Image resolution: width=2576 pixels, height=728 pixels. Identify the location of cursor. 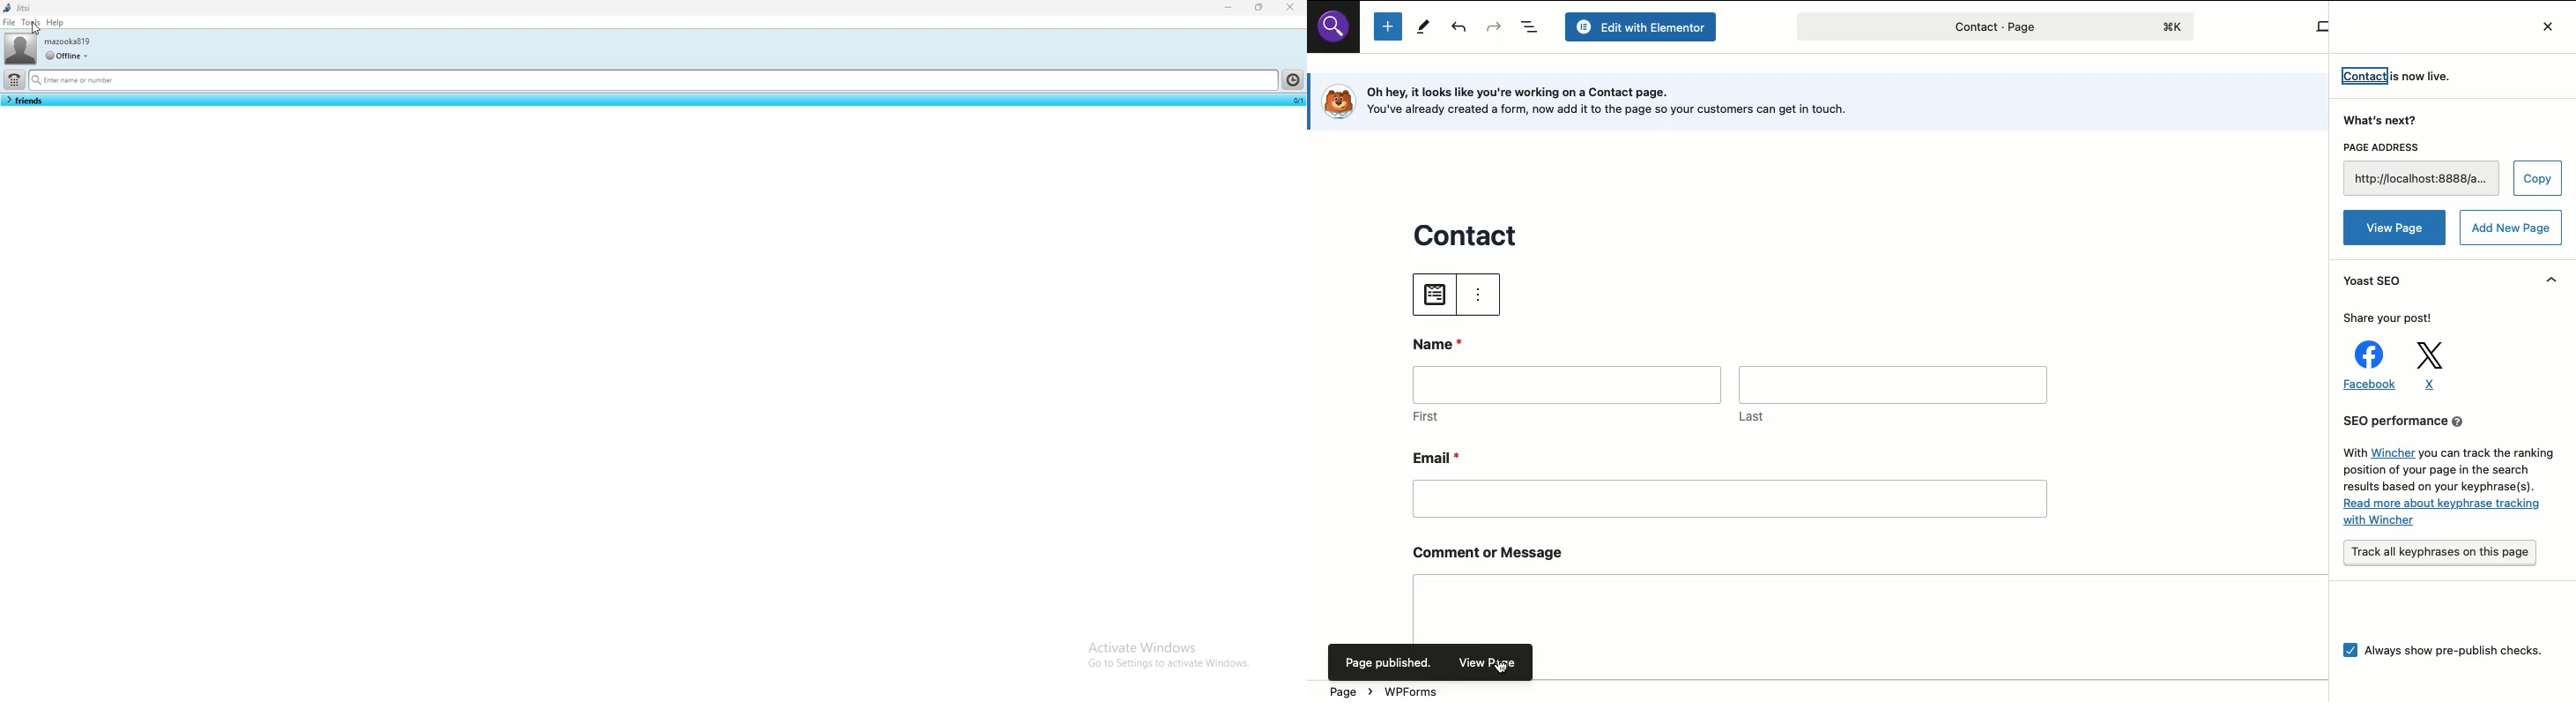
(1503, 668).